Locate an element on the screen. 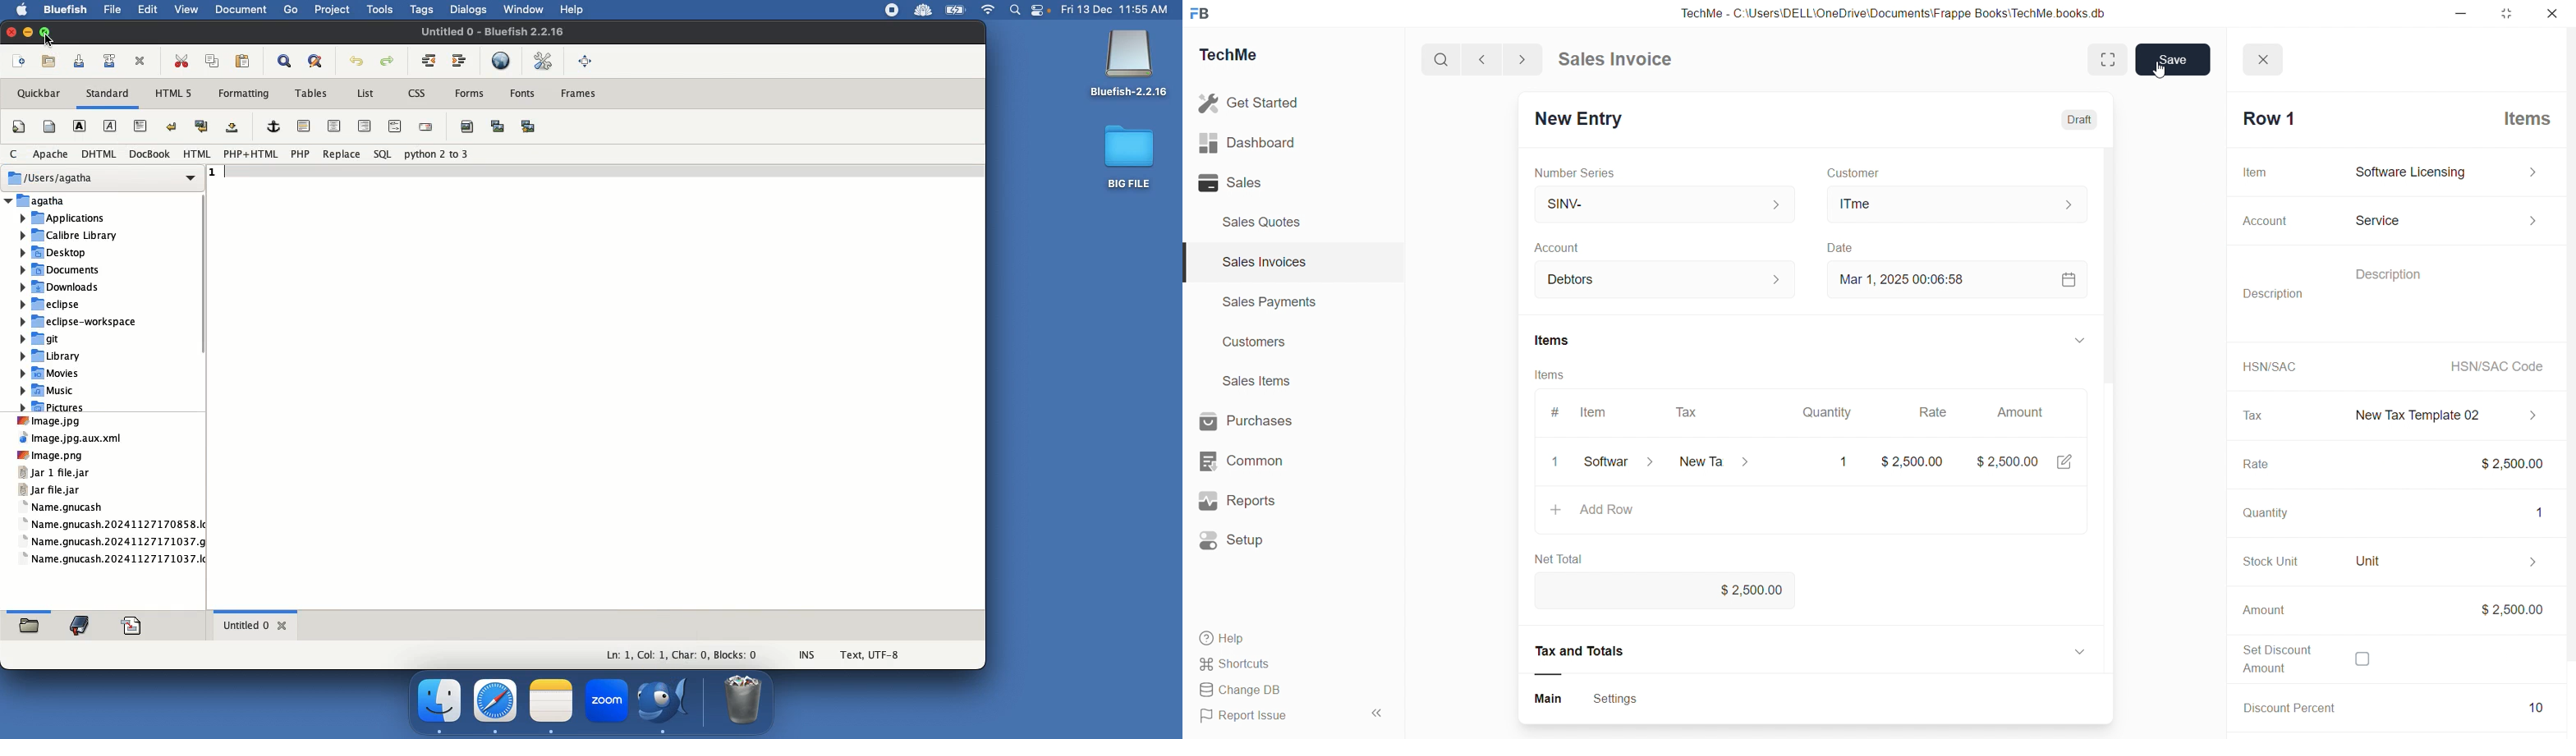  Minimize is located at coordinates (2466, 15).